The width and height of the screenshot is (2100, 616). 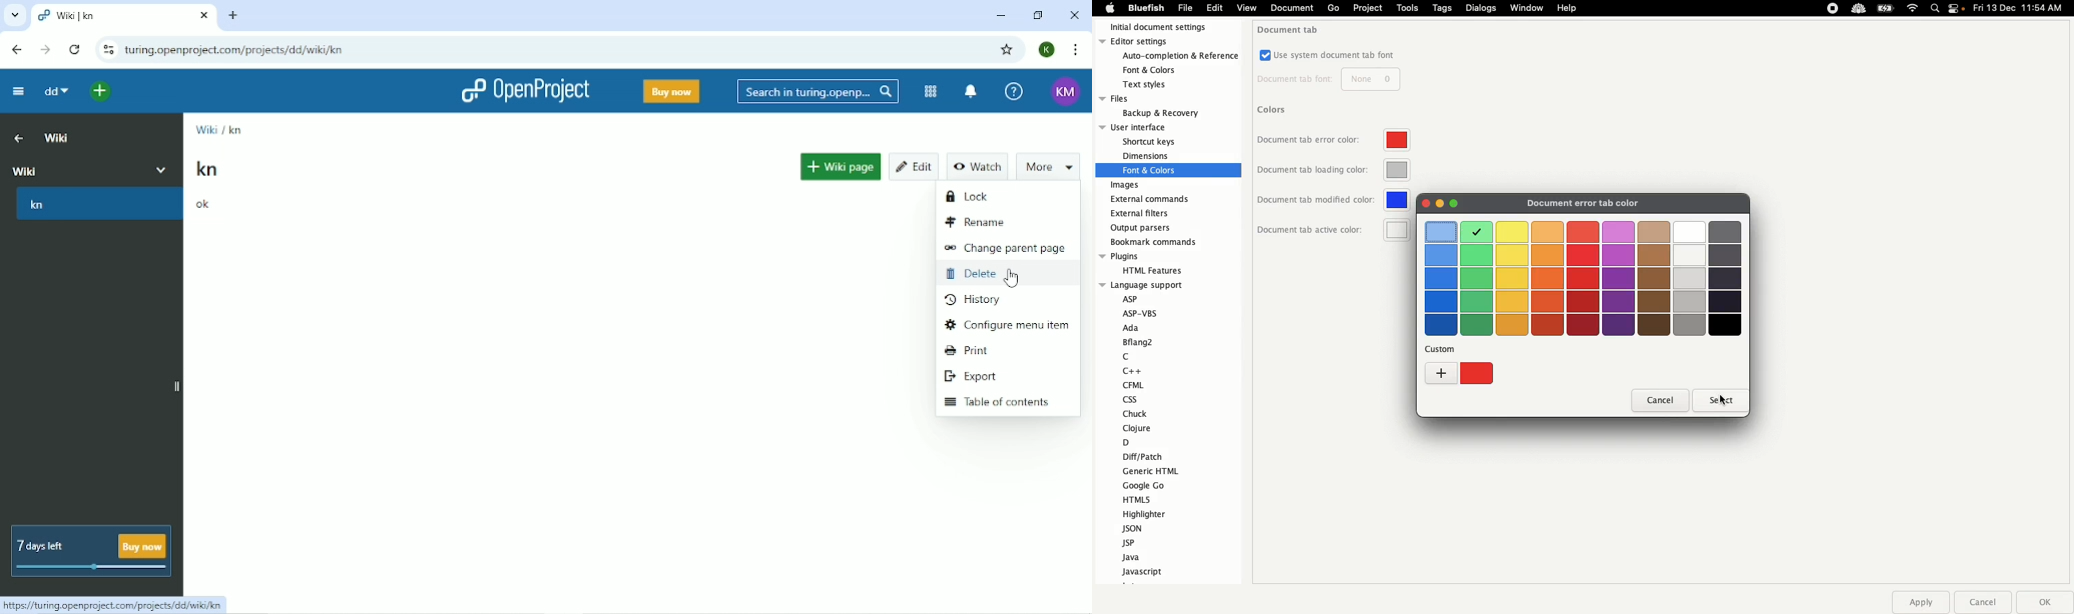 I want to click on Bookmark recommends, so click(x=1155, y=241).